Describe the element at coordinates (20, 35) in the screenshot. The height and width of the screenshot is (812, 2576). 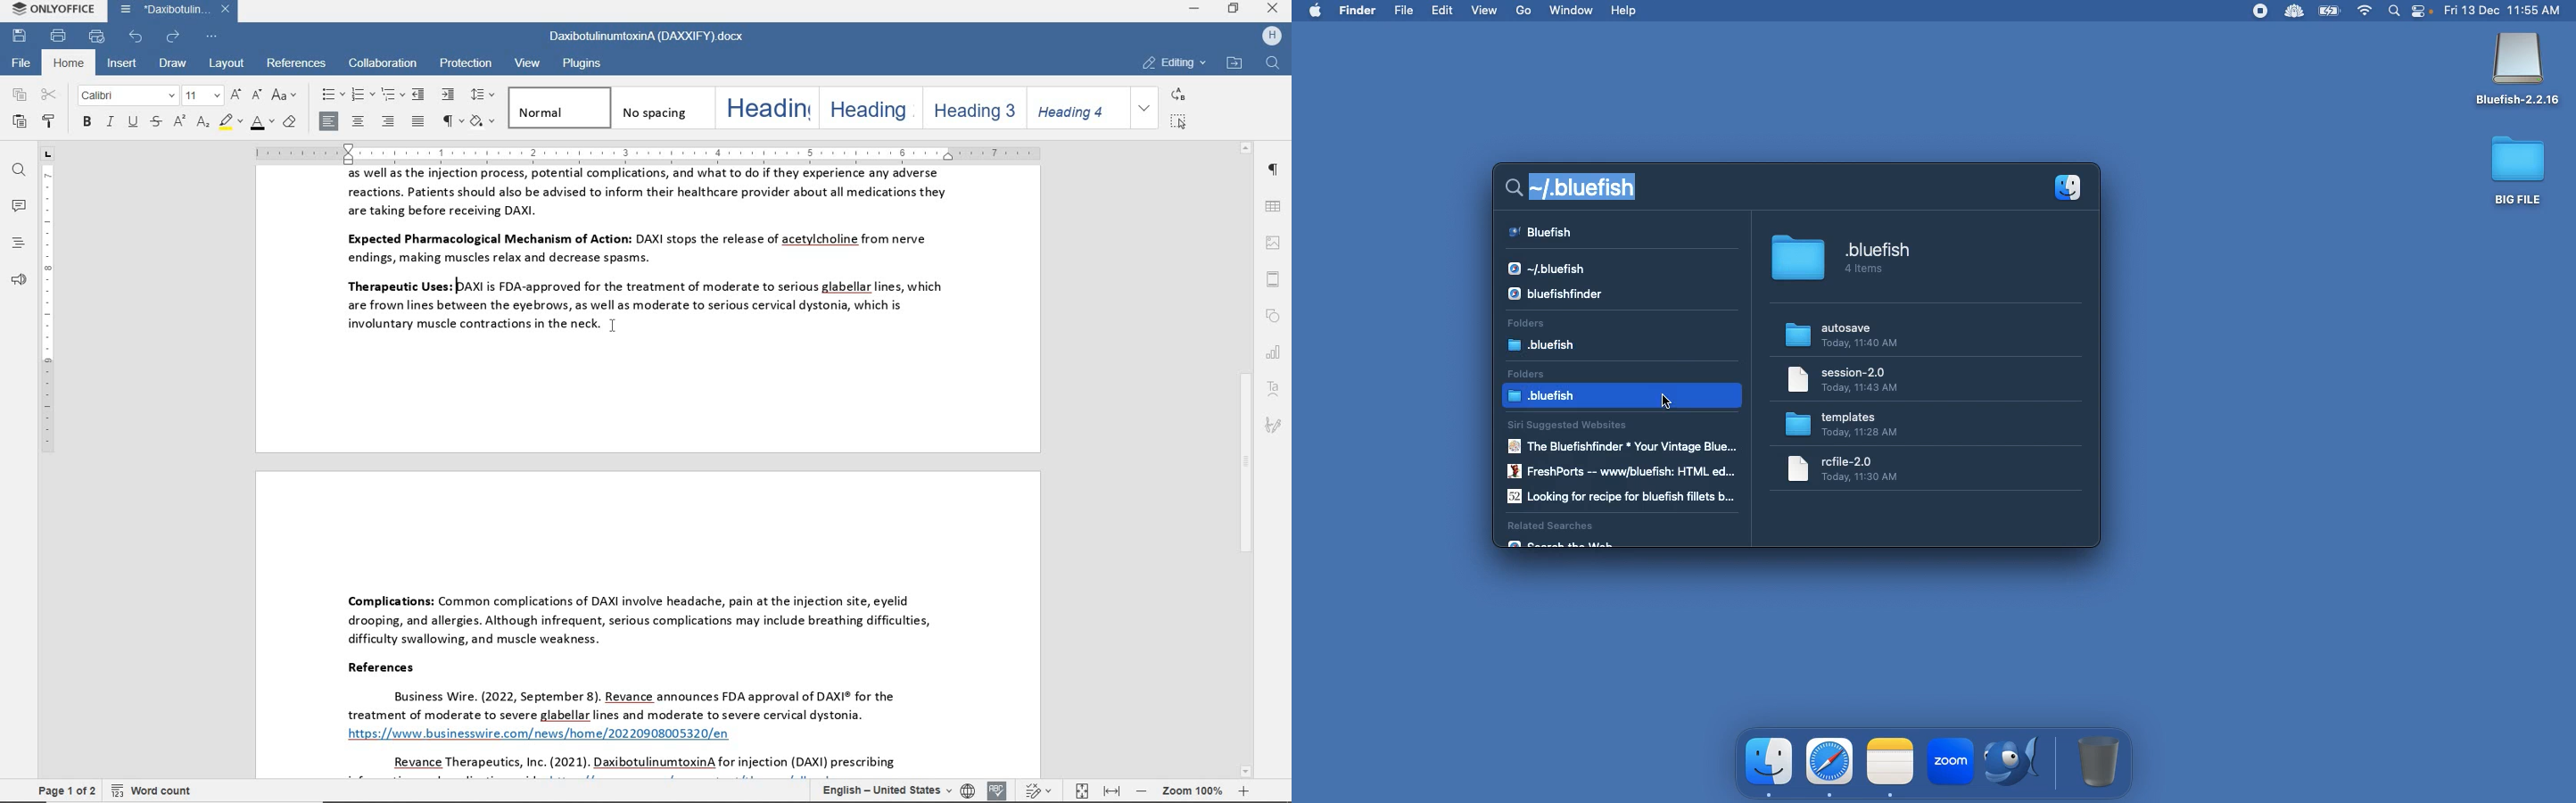
I see `save` at that location.